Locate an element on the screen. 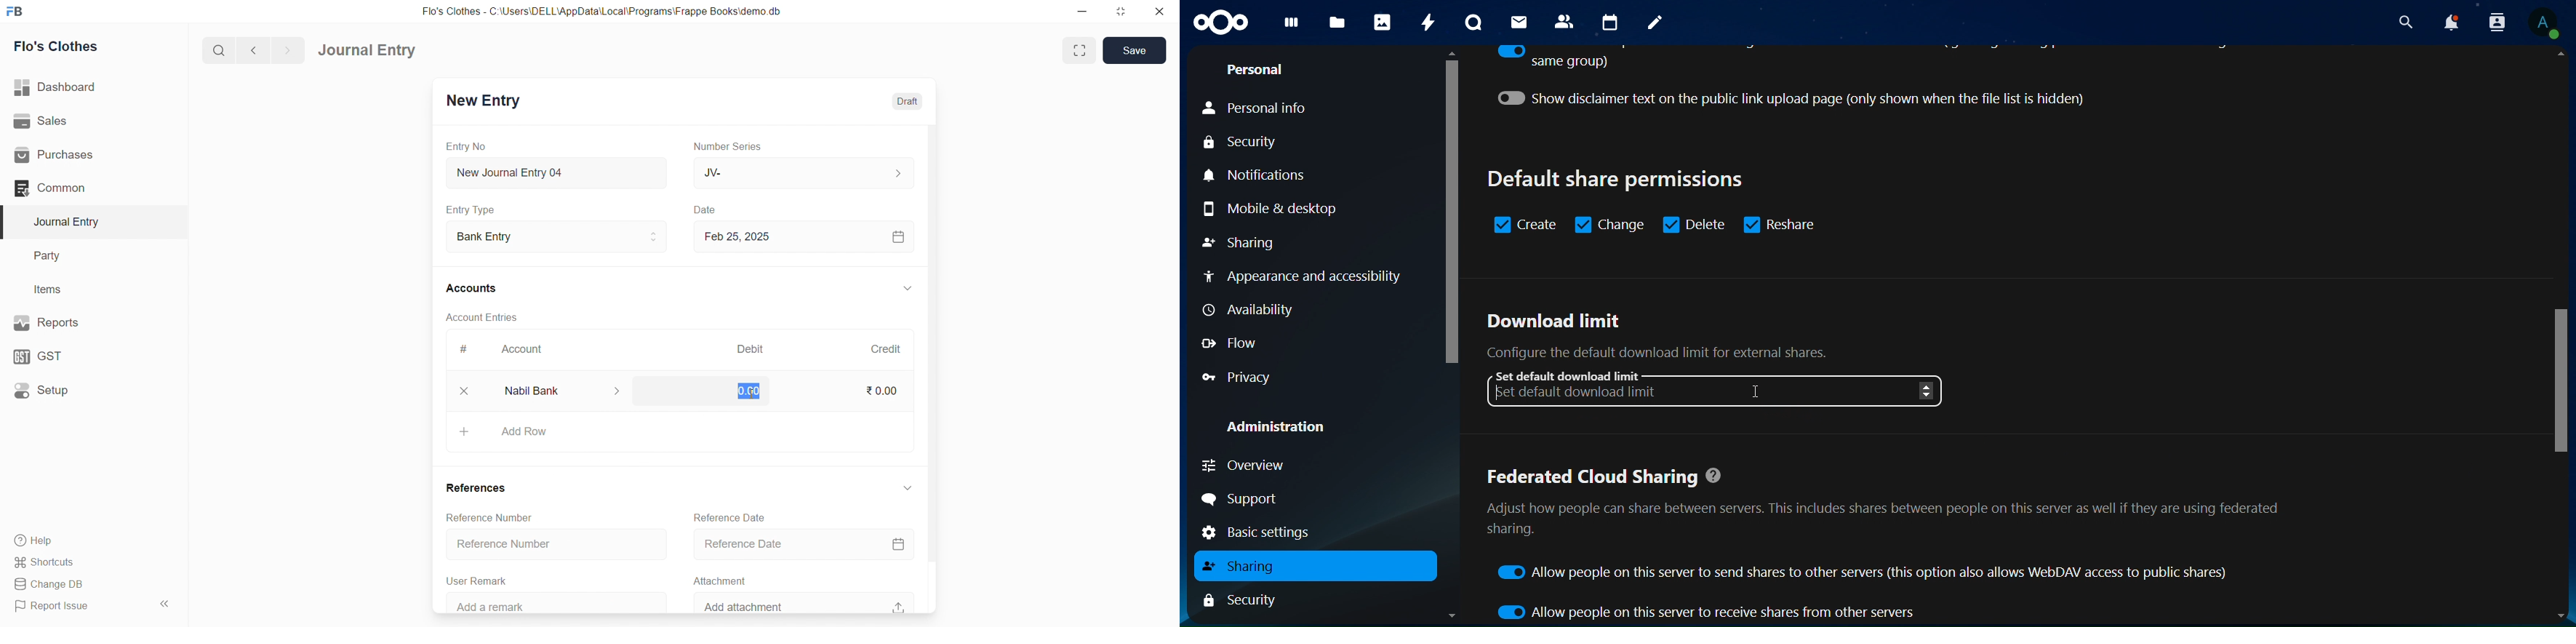 The image size is (2576, 644). Flo's Clothes is located at coordinates (88, 47).